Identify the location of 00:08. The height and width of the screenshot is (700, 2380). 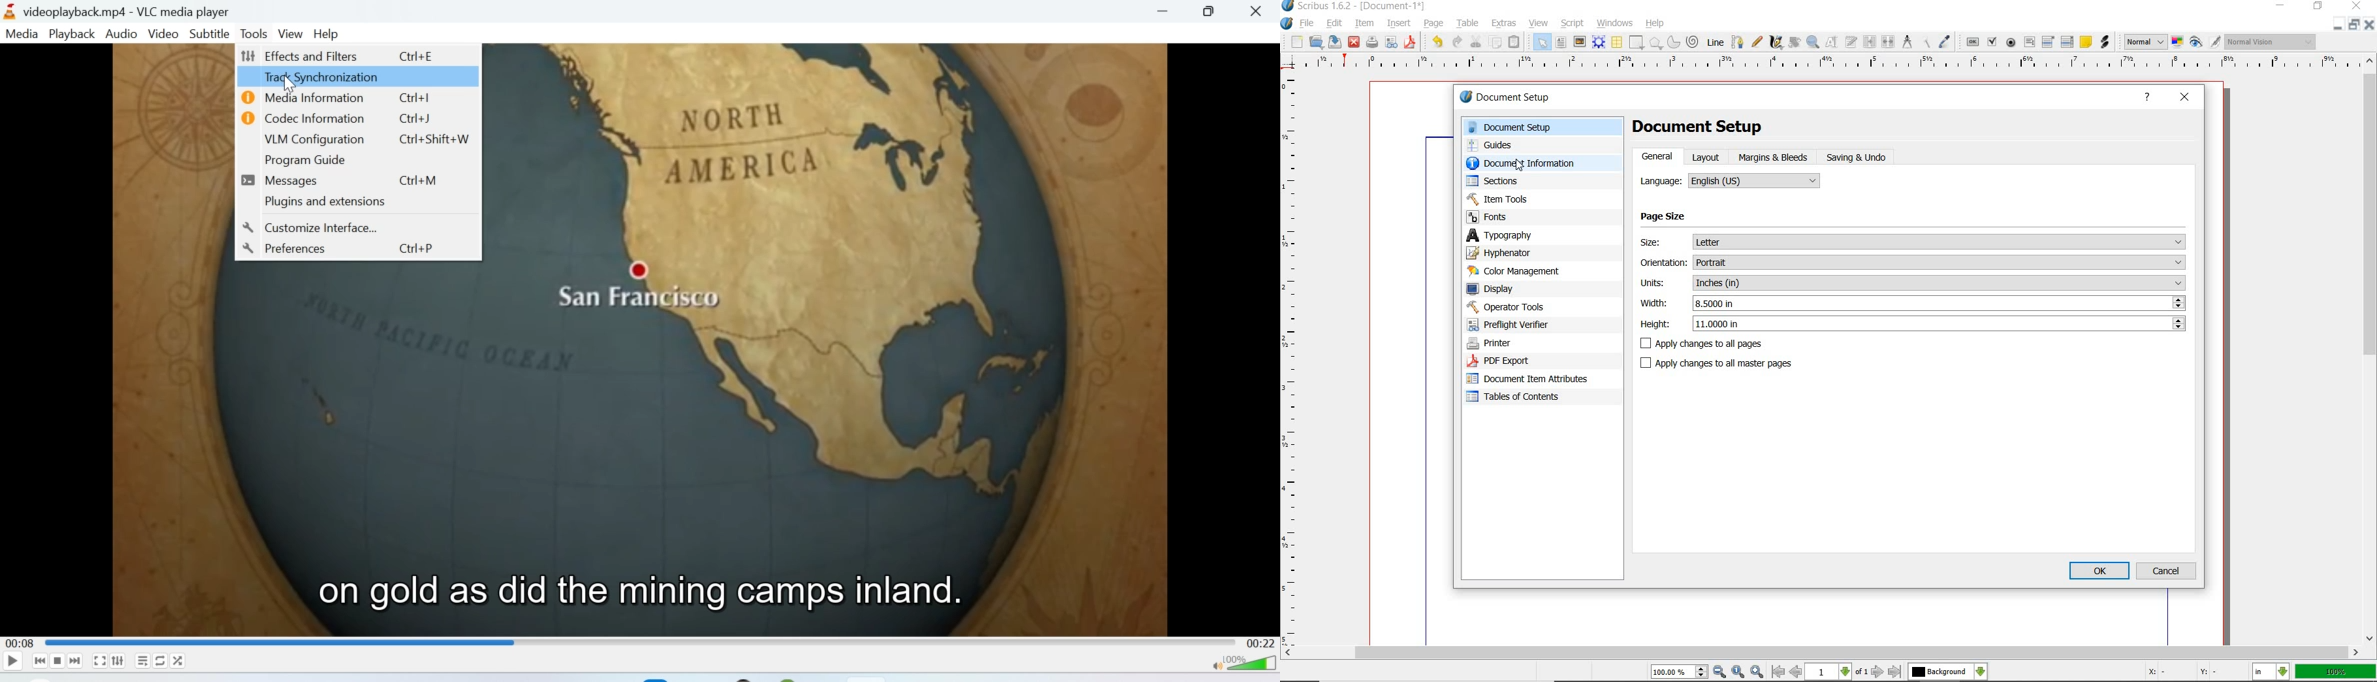
(20, 644).